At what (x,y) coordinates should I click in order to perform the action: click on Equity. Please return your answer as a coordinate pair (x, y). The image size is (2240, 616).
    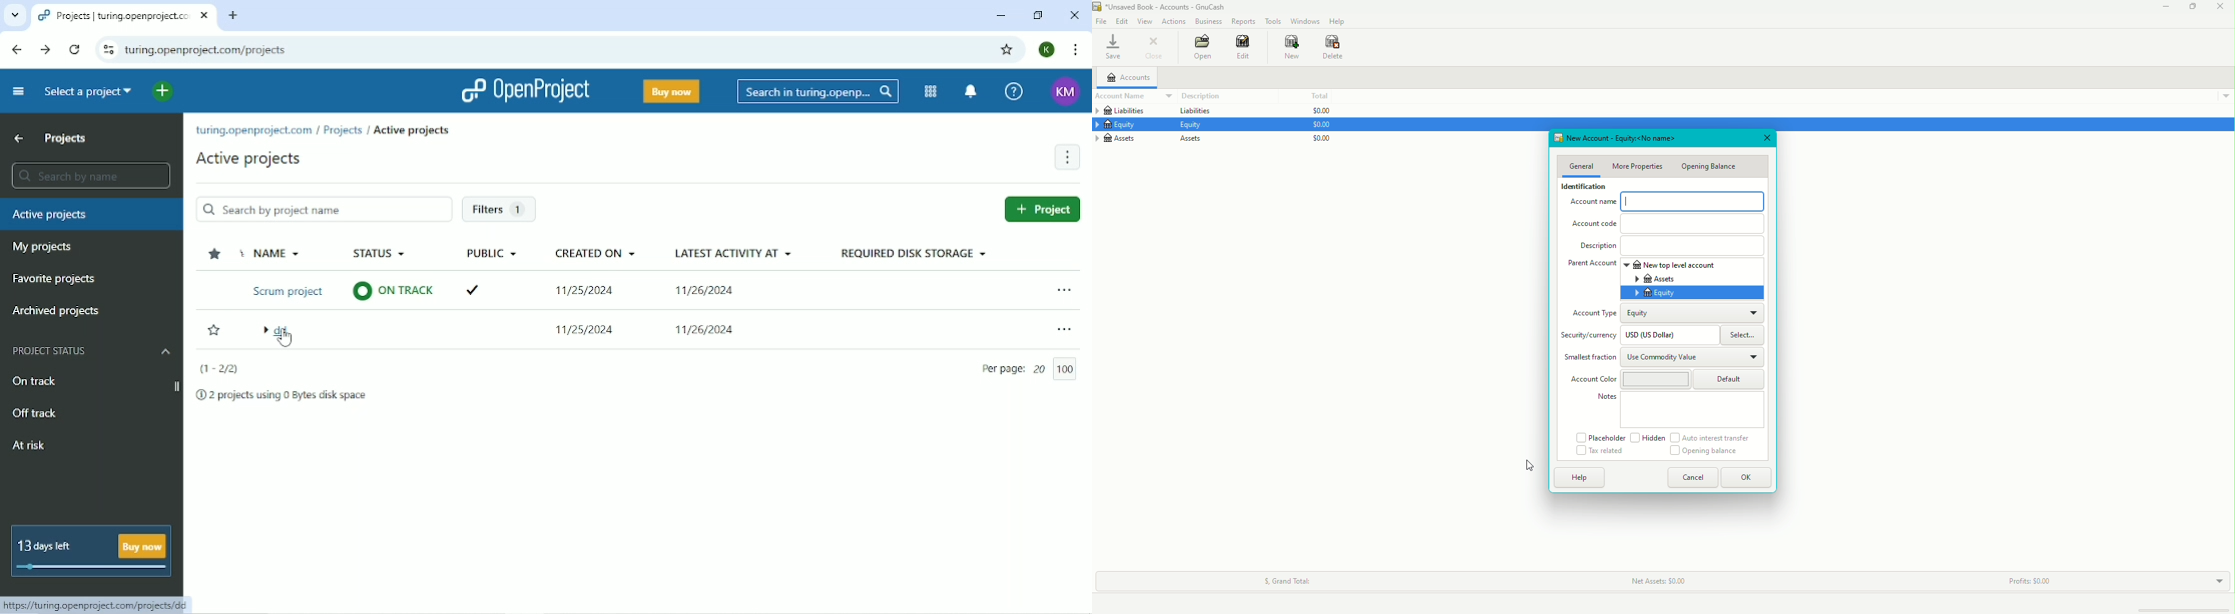
    Looking at the image, I should click on (1693, 293).